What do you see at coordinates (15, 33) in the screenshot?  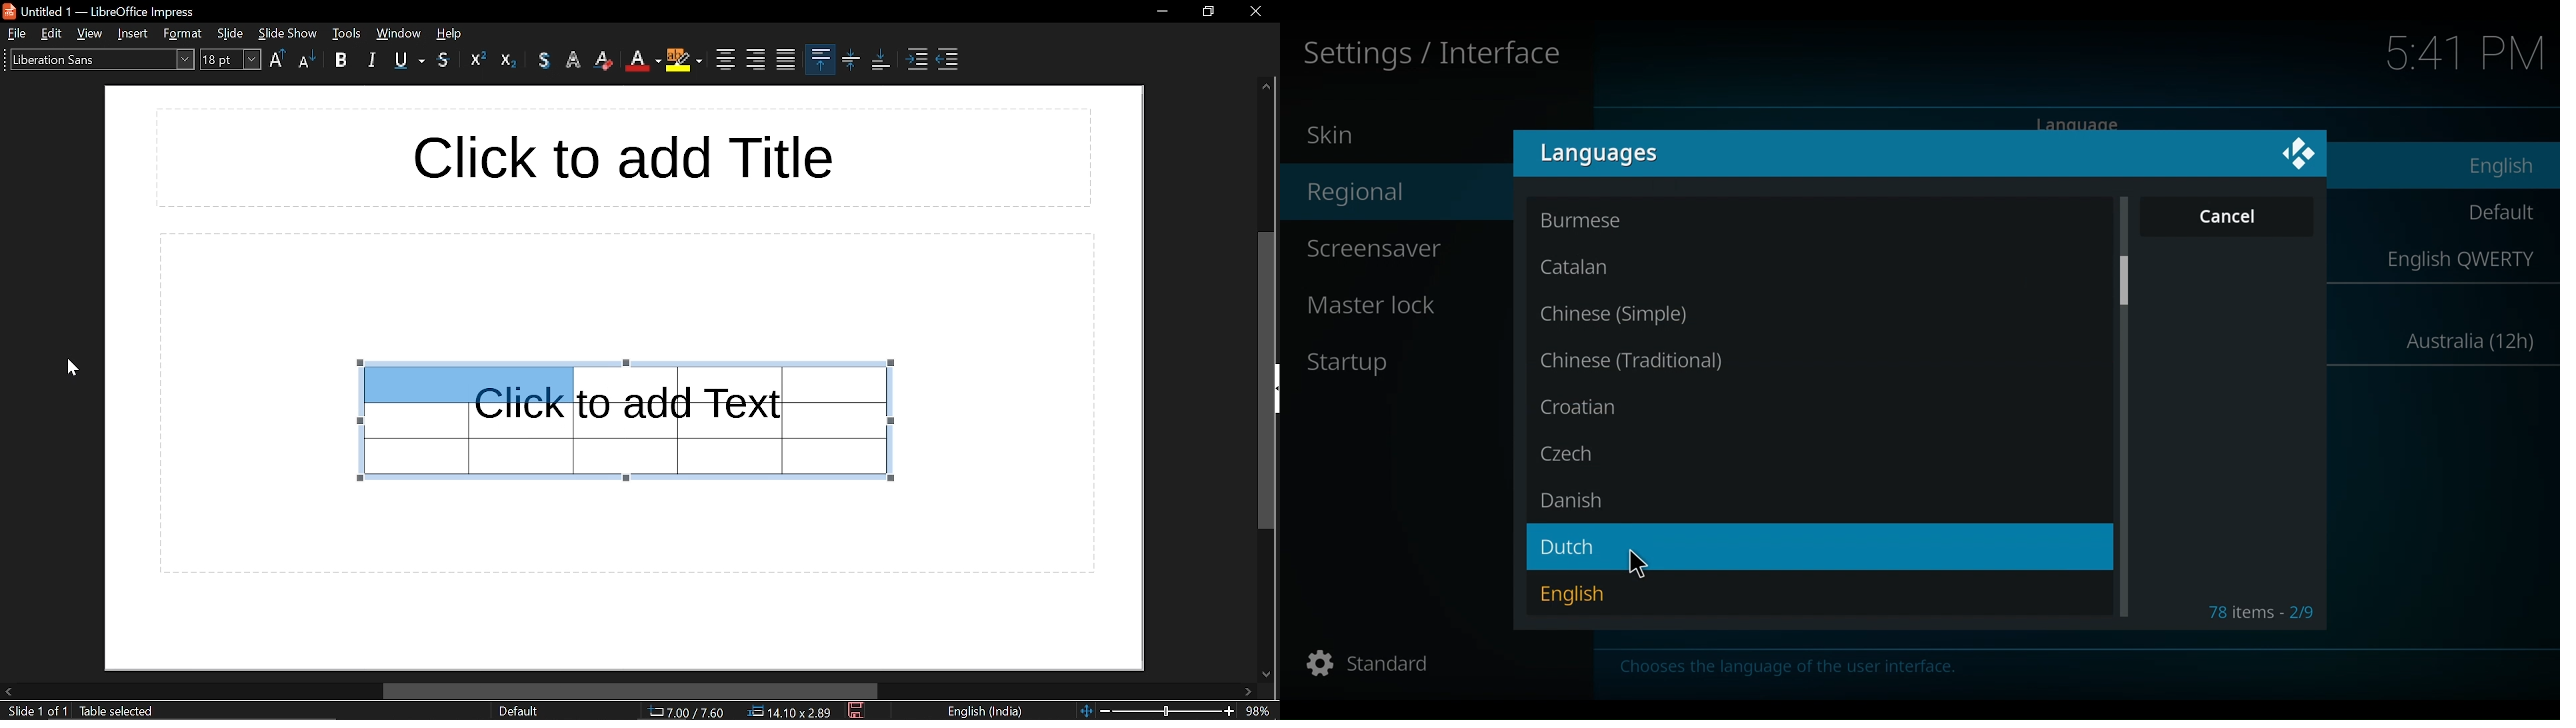 I see `file` at bounding box center [15, 33].